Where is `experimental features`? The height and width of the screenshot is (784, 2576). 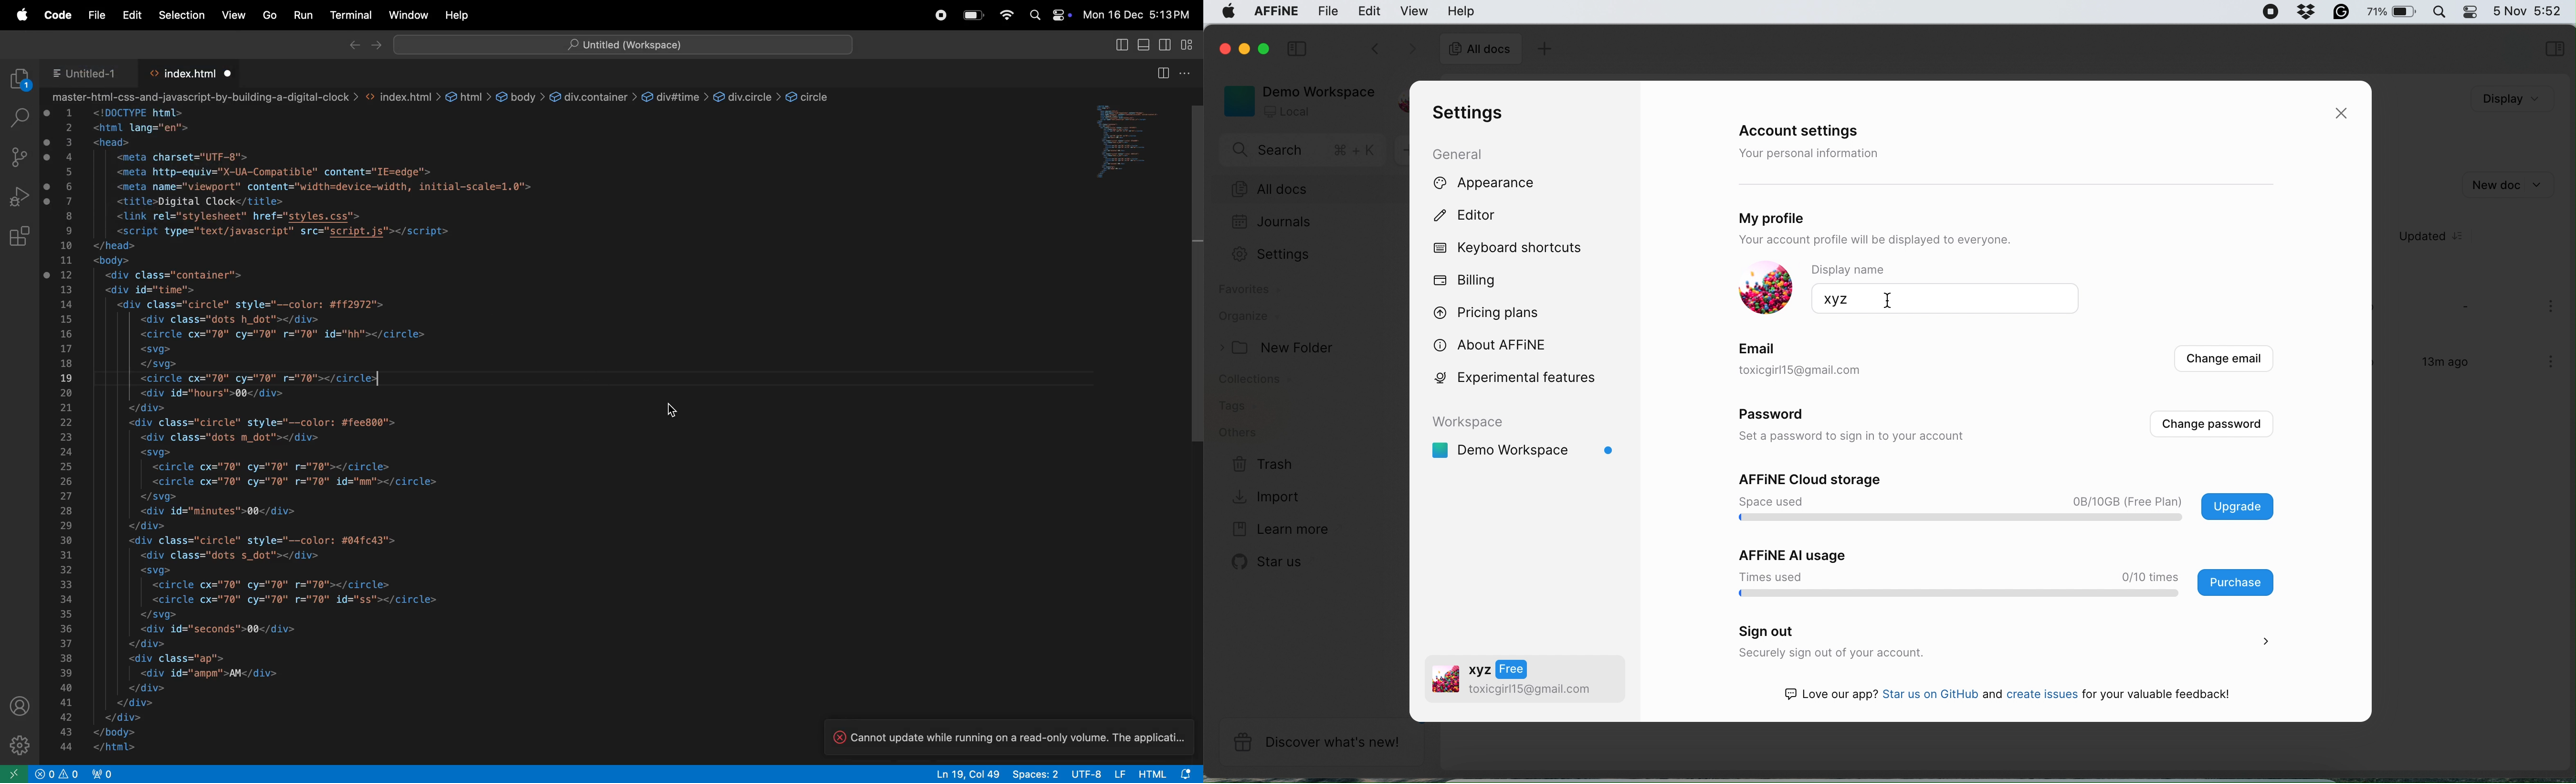
experimental features is located at coordinates (1529, 377).